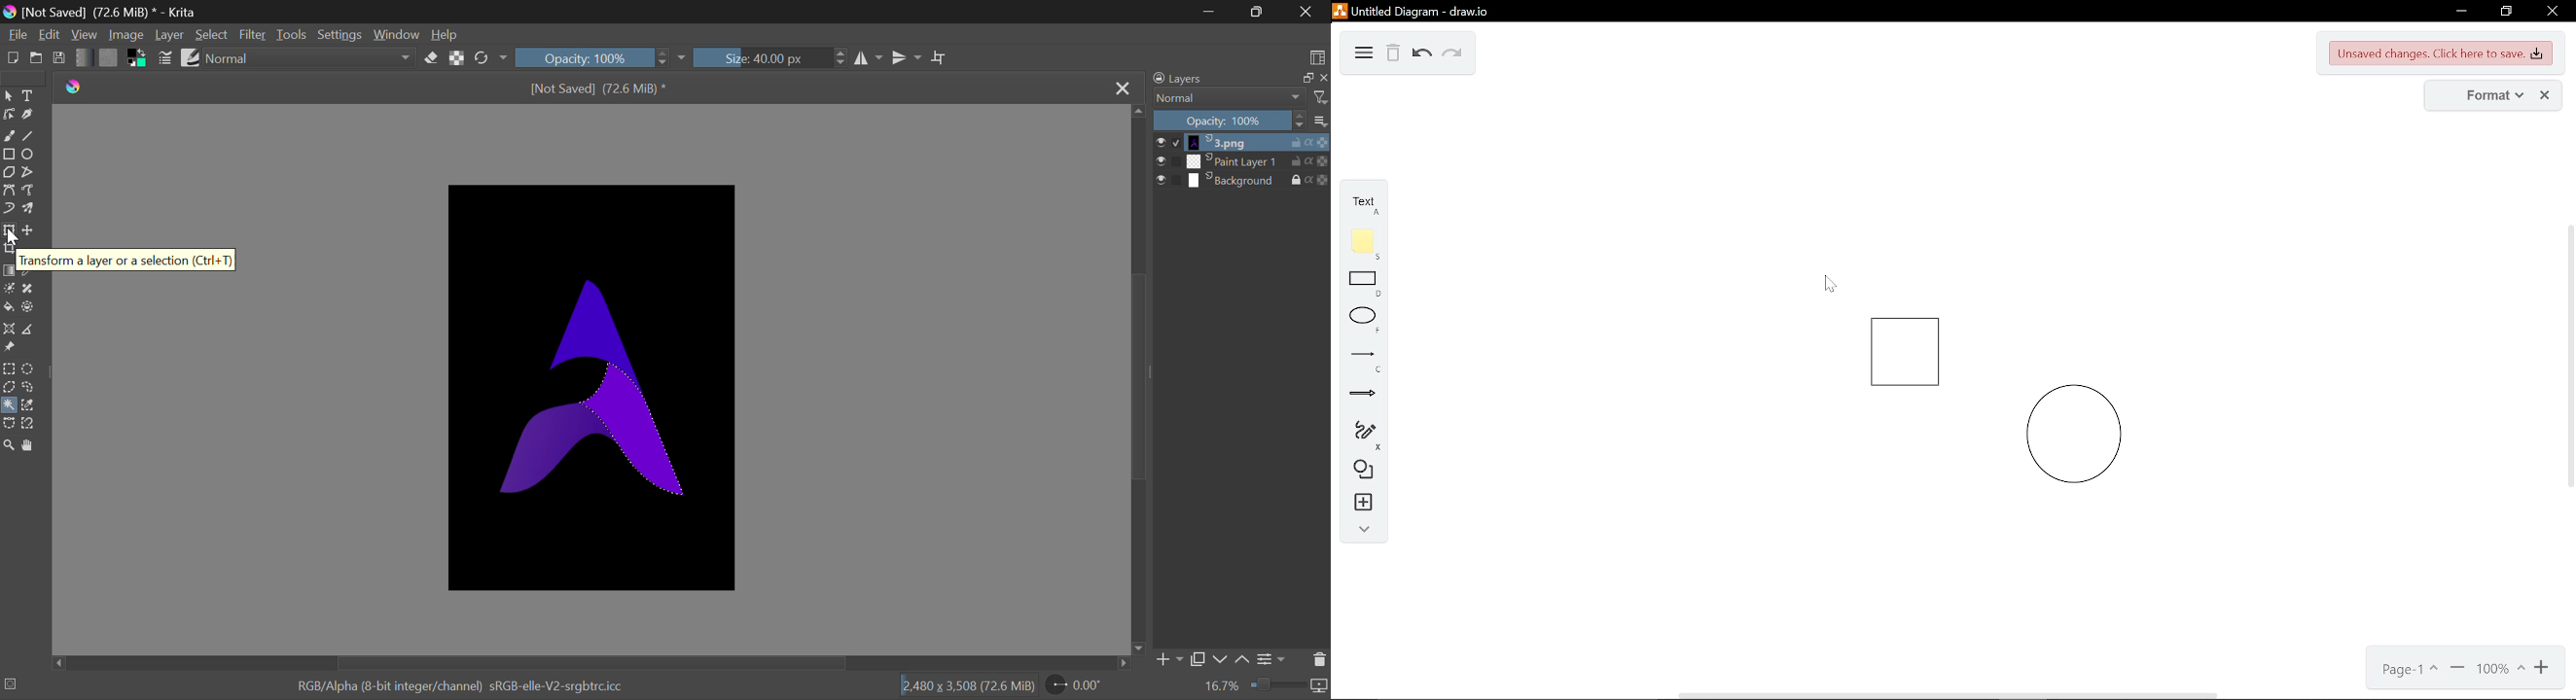 The height and width of the screenshot is (700, 2576). I want to click on Circular Selection, so click(29, 369).